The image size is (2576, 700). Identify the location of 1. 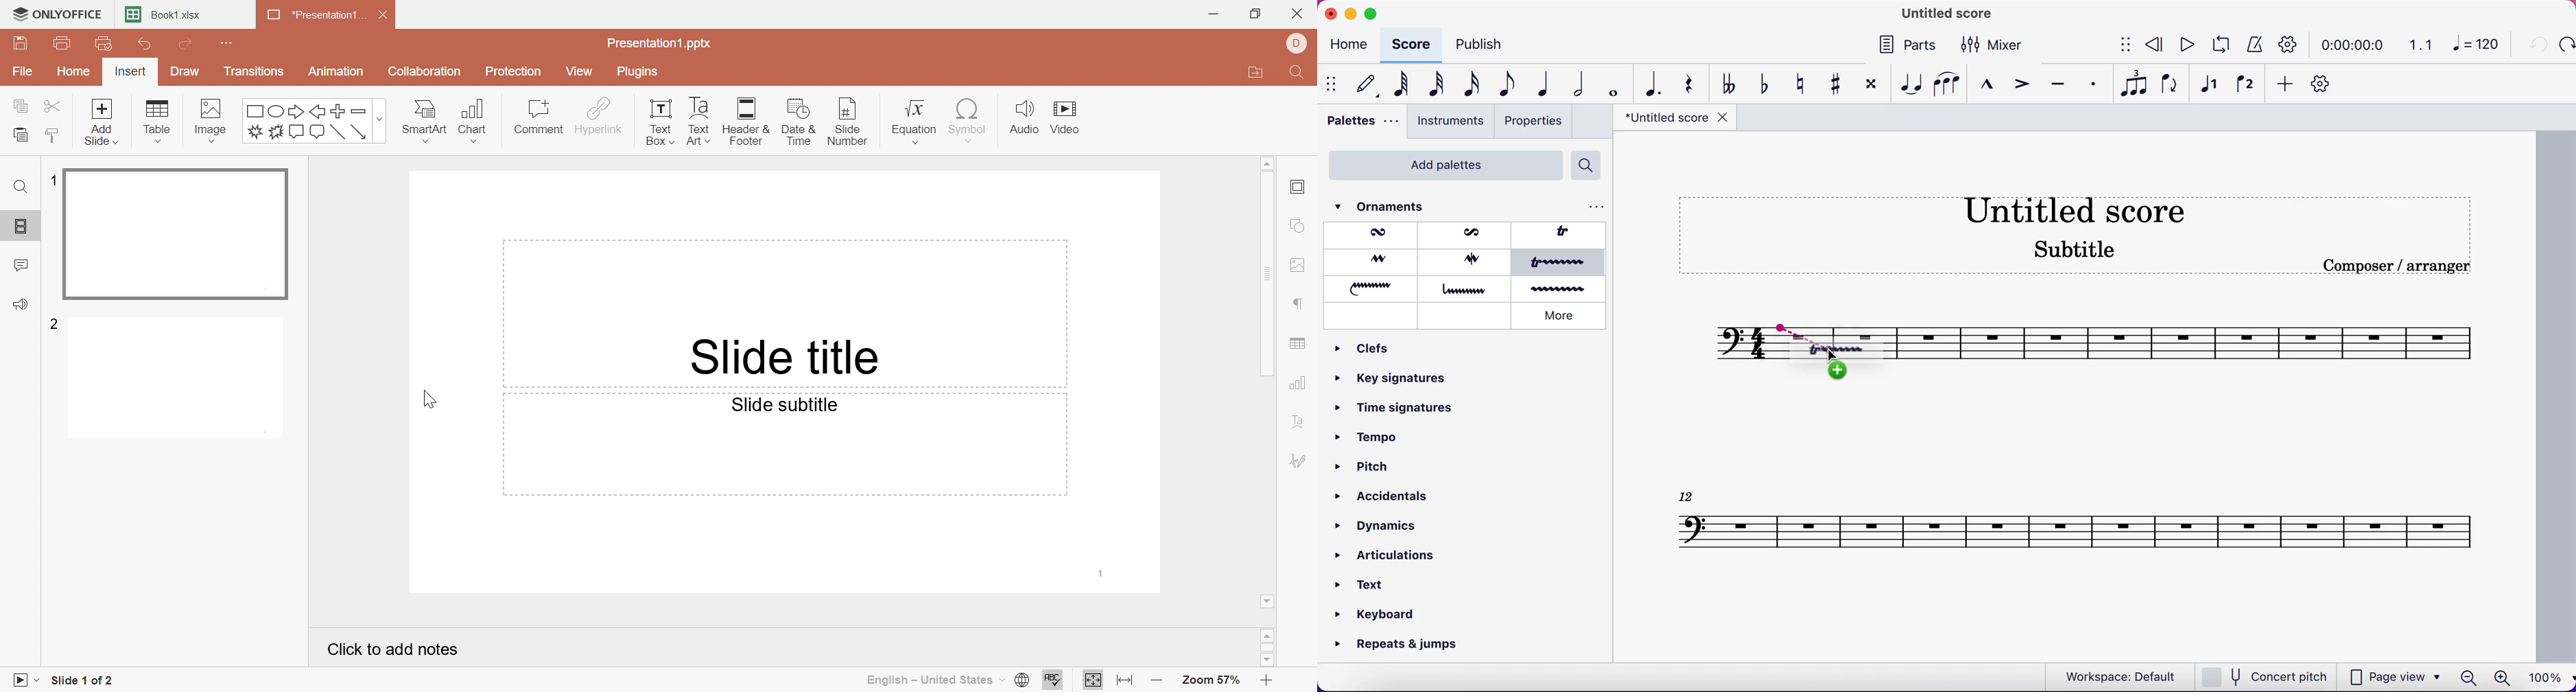
(1102, 573).